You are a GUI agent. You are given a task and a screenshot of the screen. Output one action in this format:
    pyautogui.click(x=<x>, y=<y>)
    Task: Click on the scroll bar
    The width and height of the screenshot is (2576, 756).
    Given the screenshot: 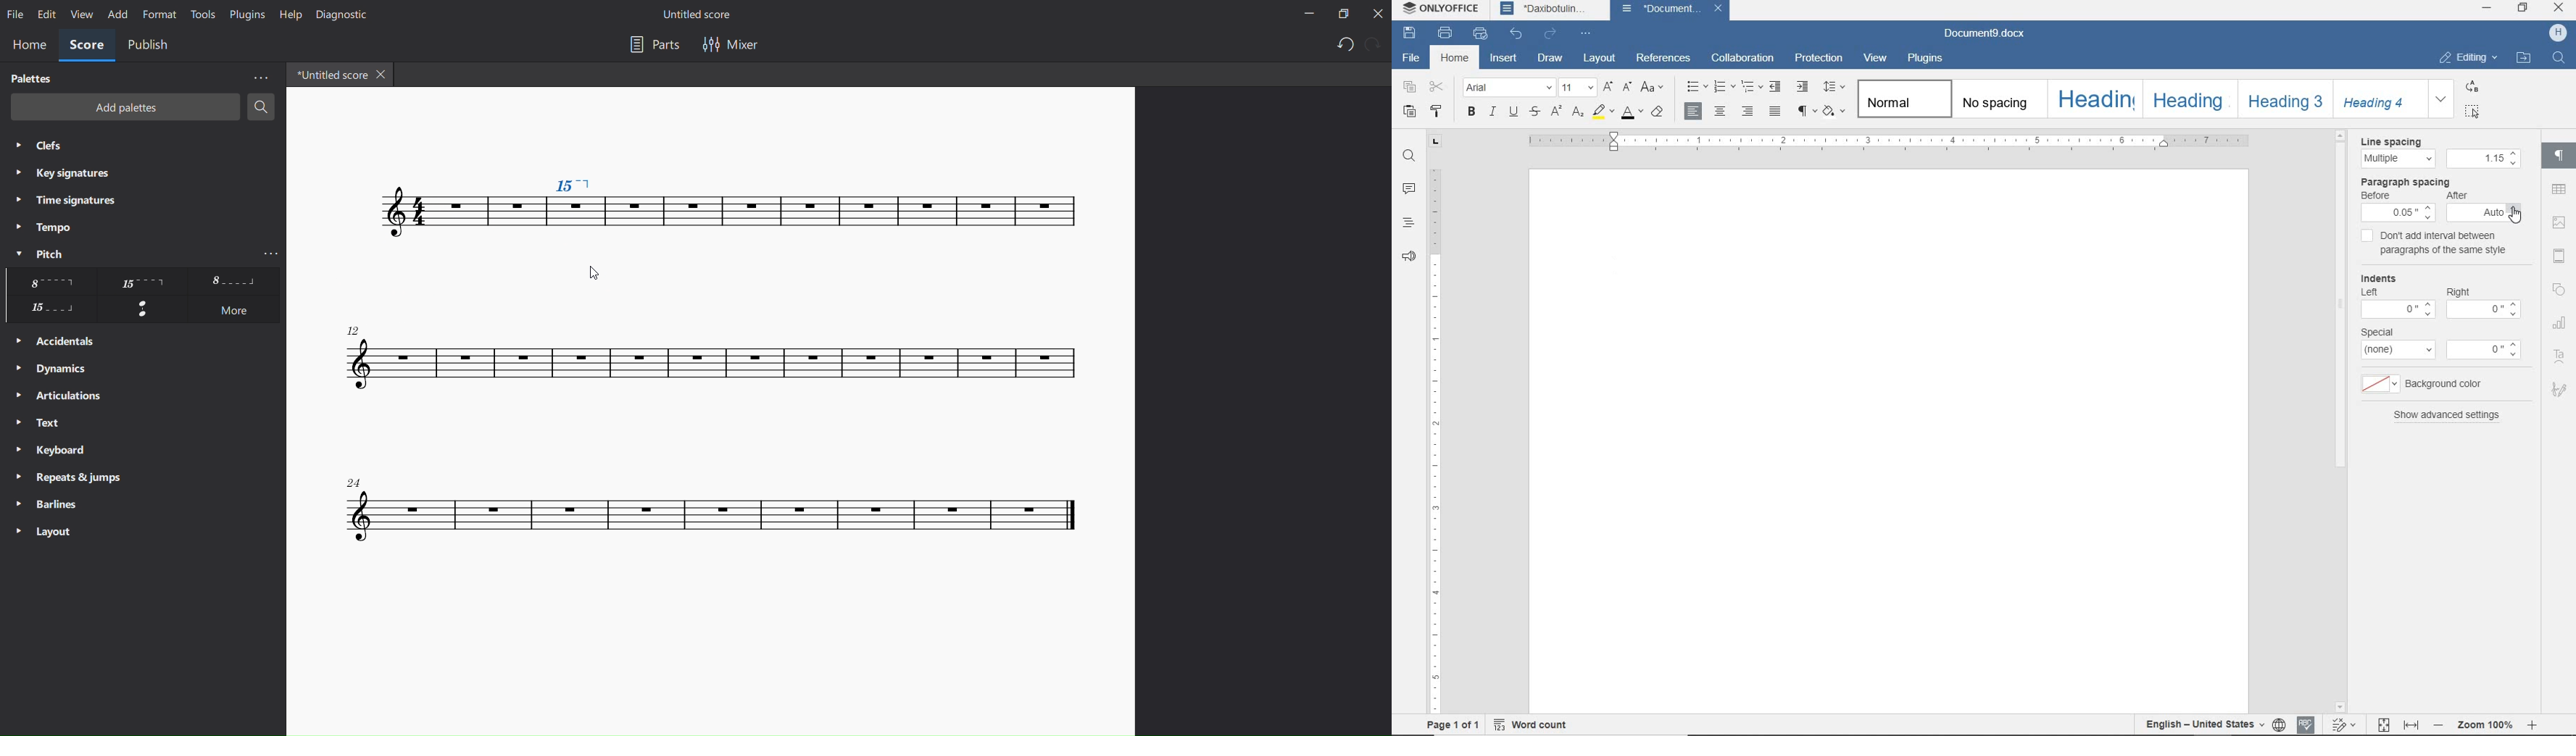 What is the action you would take?
    pyautogui.click(x=2342, y=421)
    